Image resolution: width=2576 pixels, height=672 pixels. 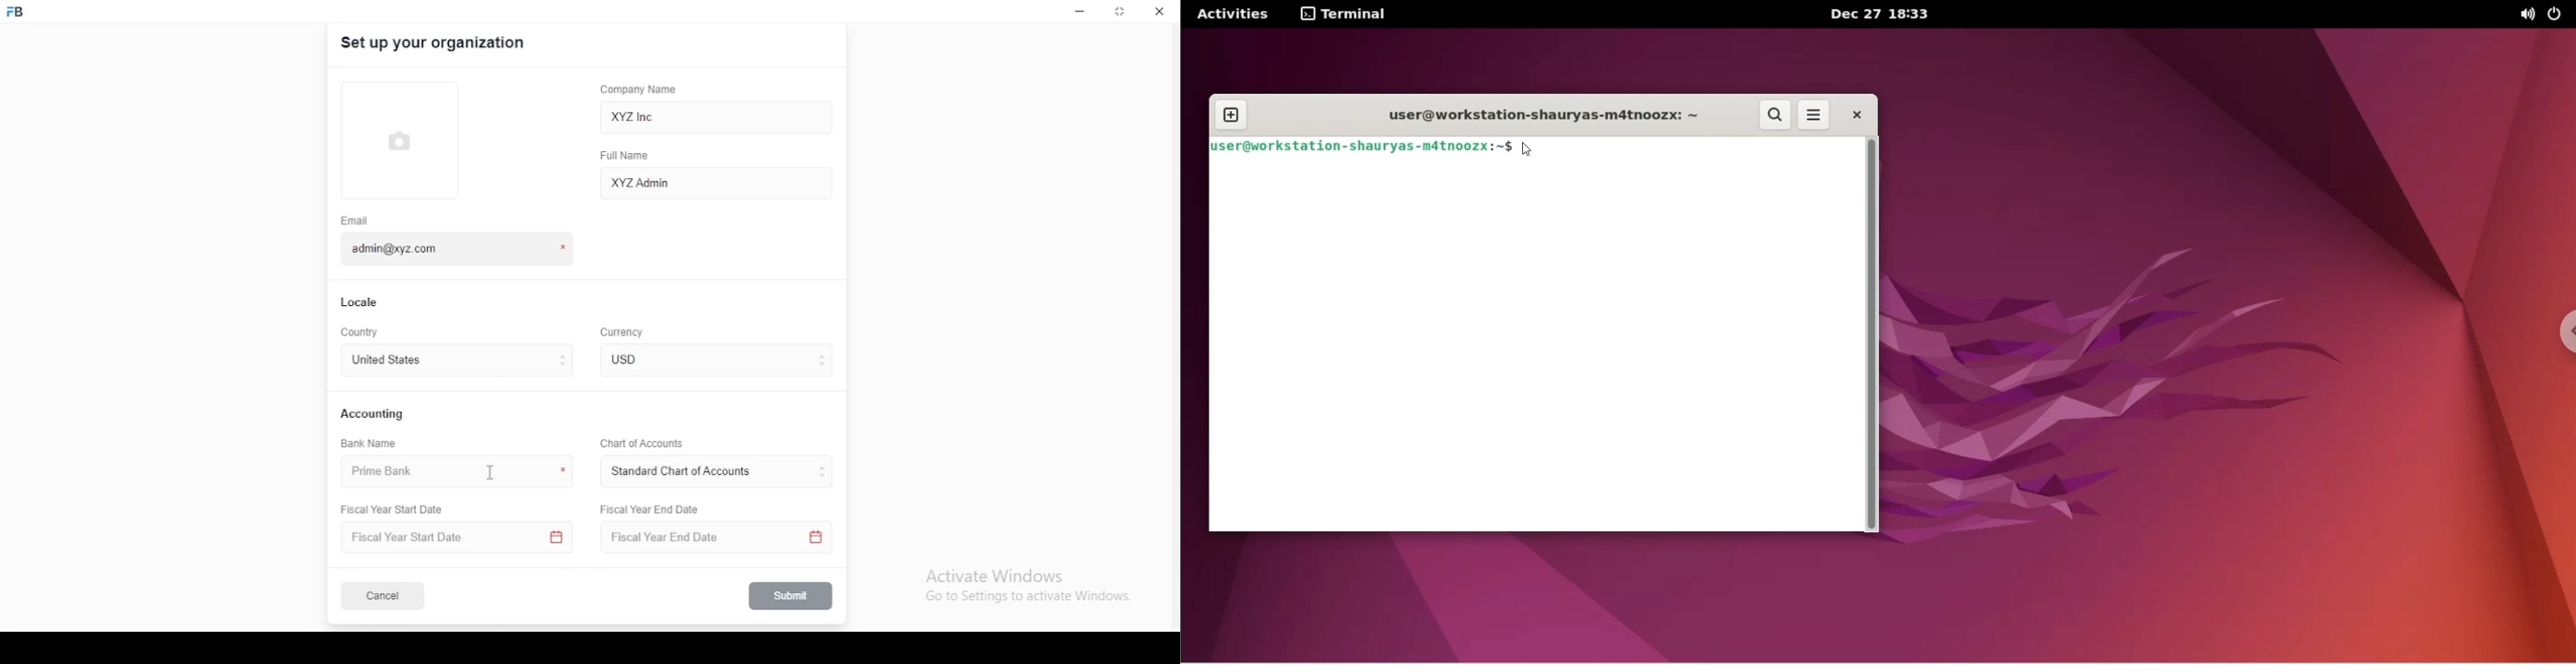 What do you see at coordinates (1080, 12) in the screenshot?
I see `minimize` at bounding box center [1080, 12].